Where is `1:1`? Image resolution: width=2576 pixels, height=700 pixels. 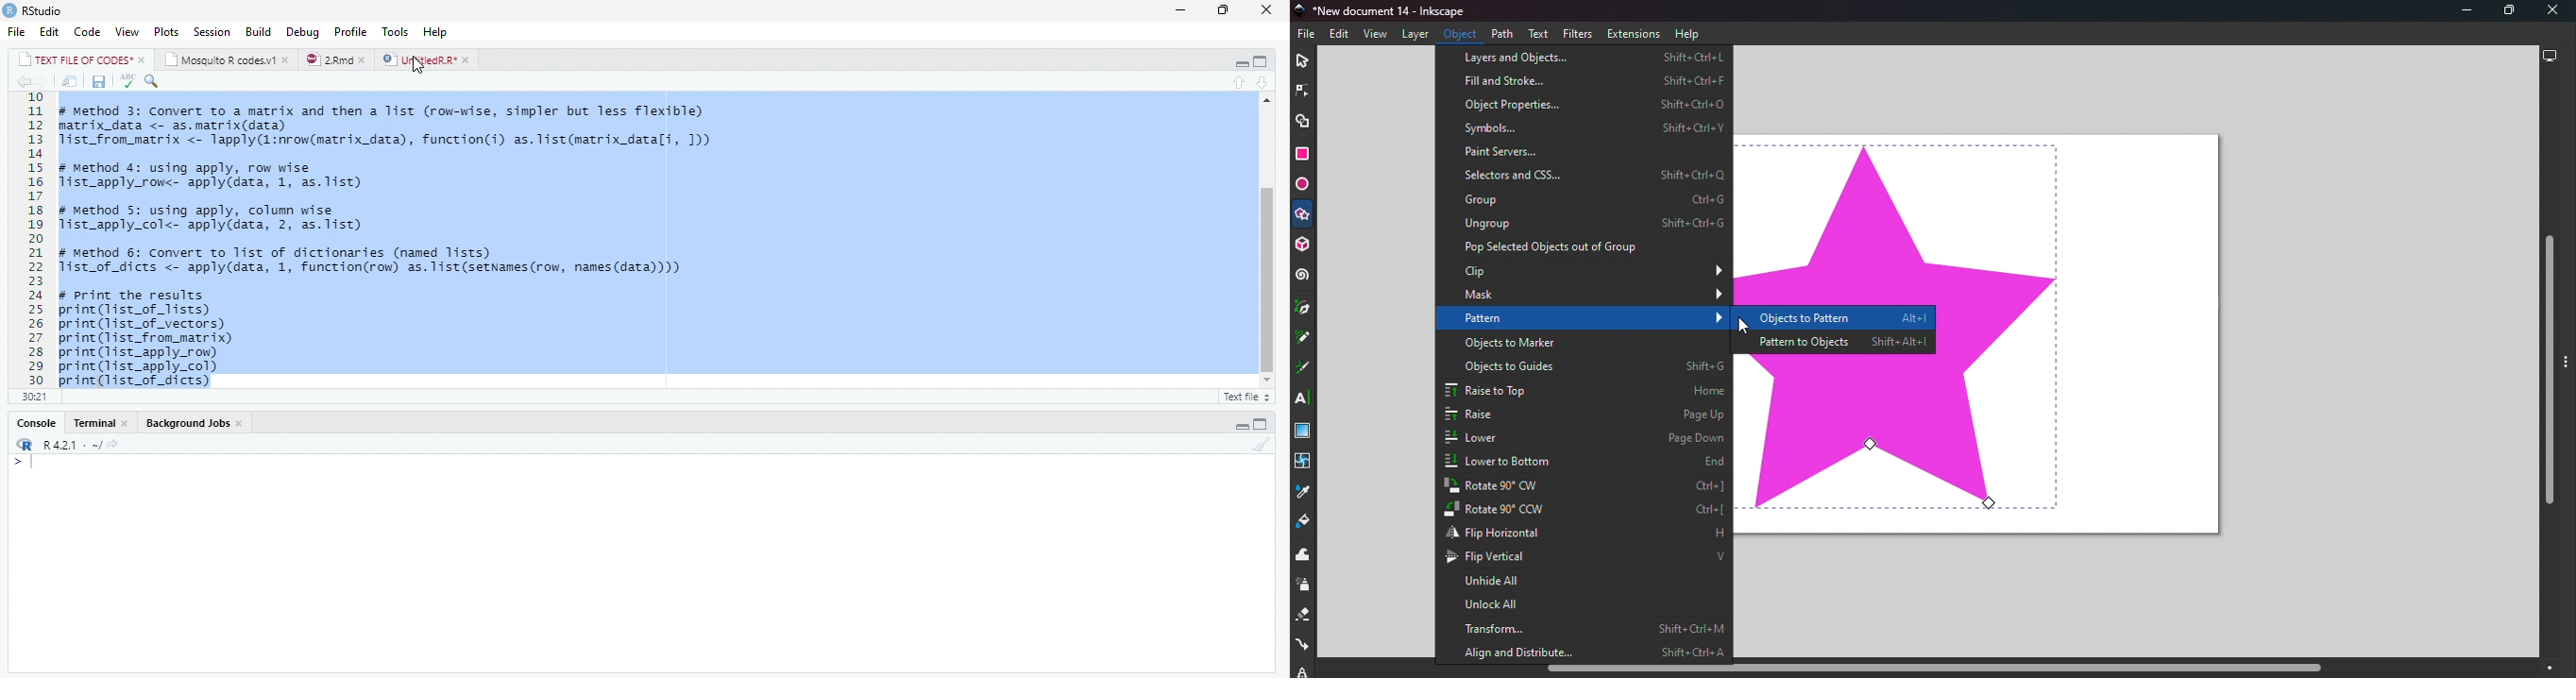 1:1 is located at coordinates (32, 396).